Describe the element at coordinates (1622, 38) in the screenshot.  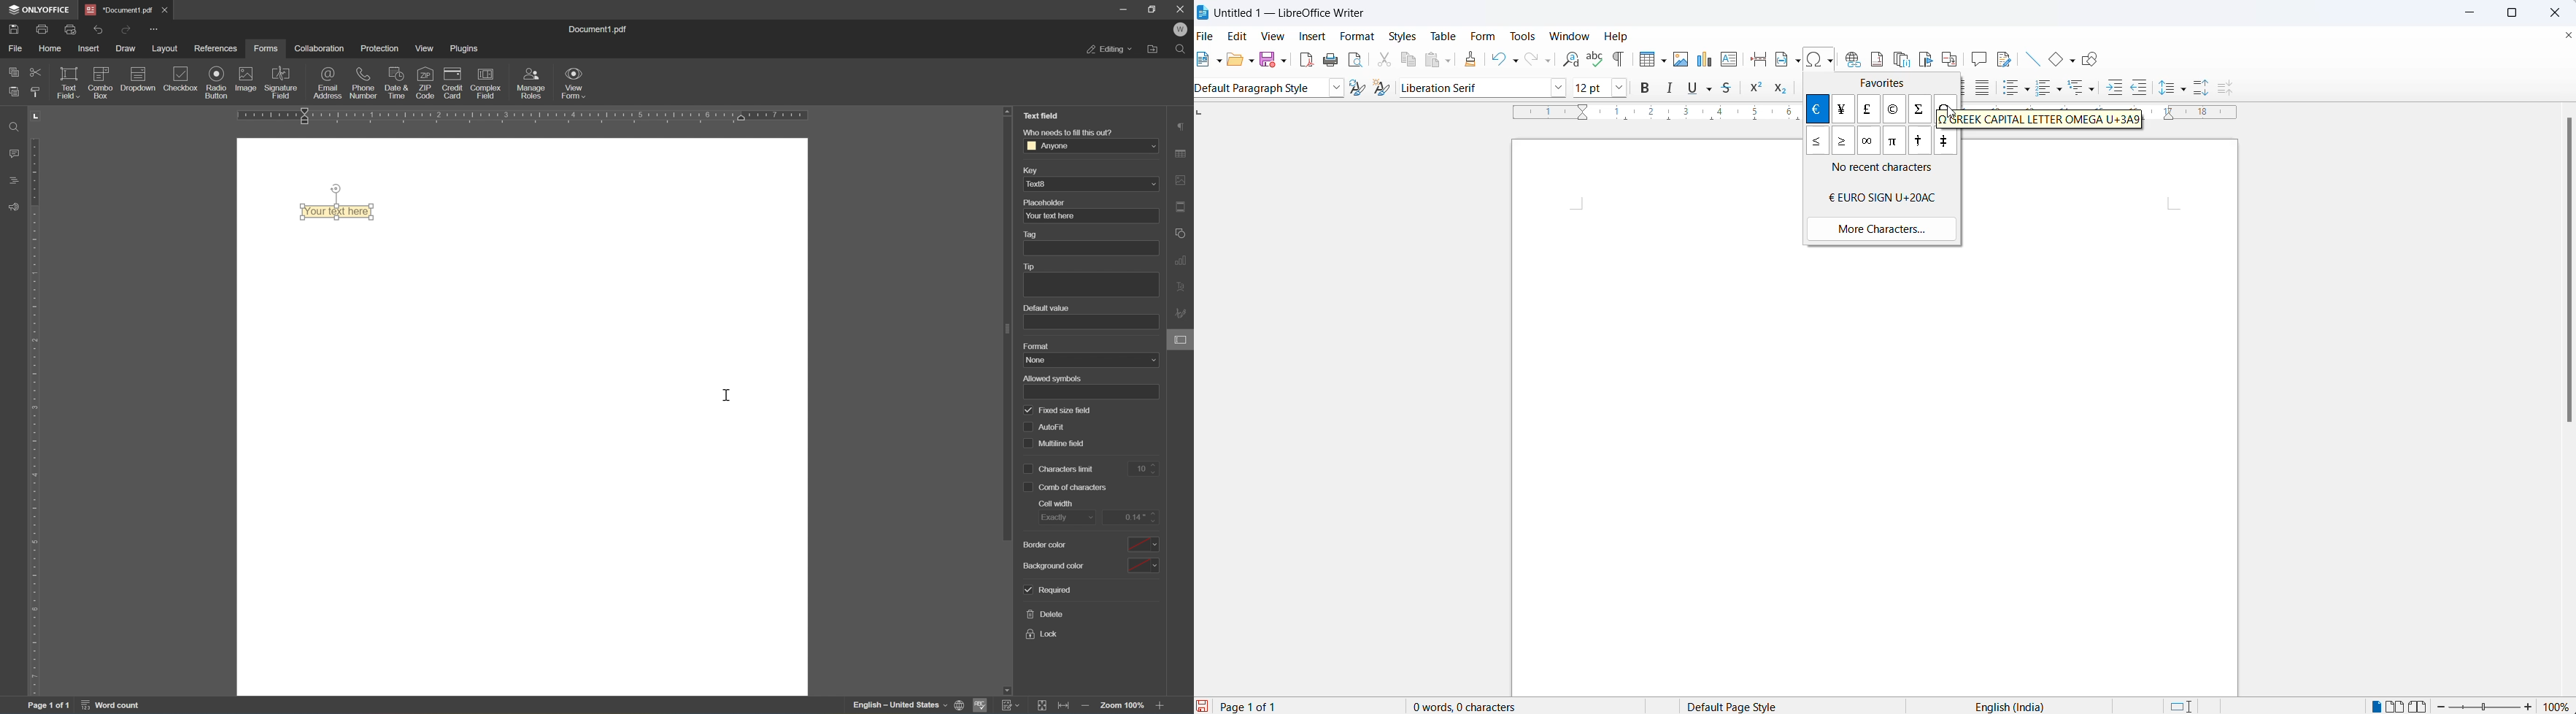
I see `help` at that location.